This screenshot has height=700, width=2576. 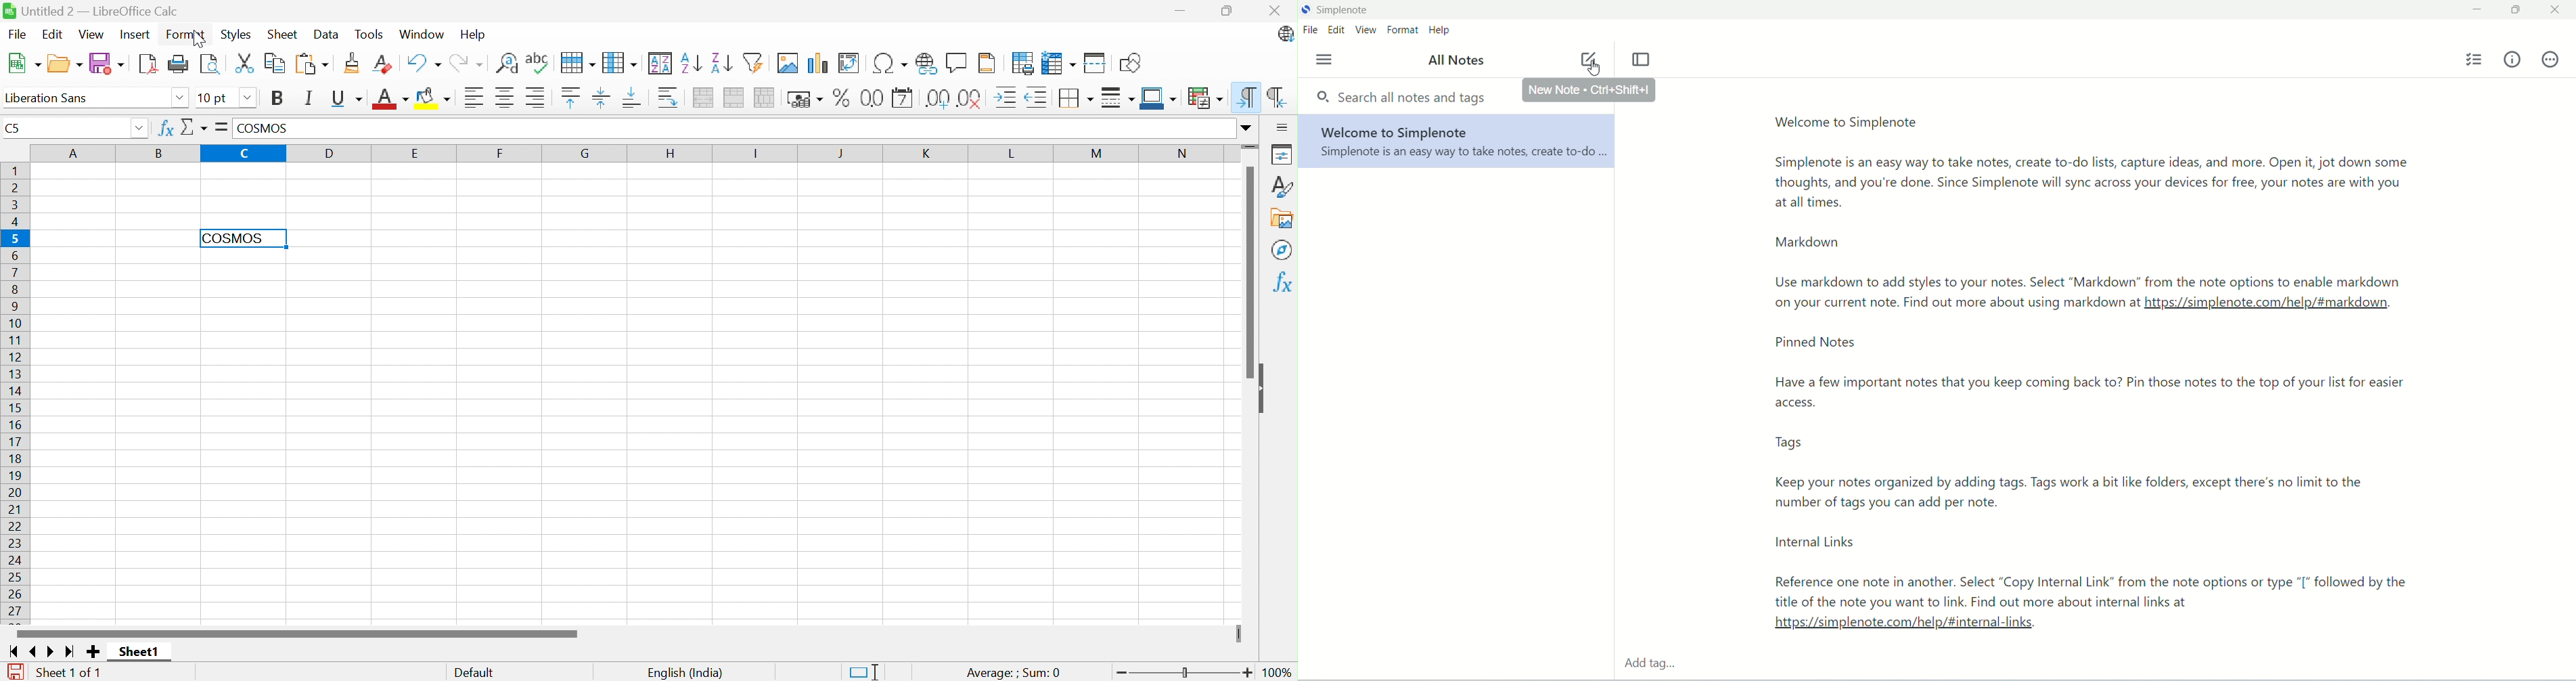 I want to click on Format as Currency, so click(x=805, y=98).